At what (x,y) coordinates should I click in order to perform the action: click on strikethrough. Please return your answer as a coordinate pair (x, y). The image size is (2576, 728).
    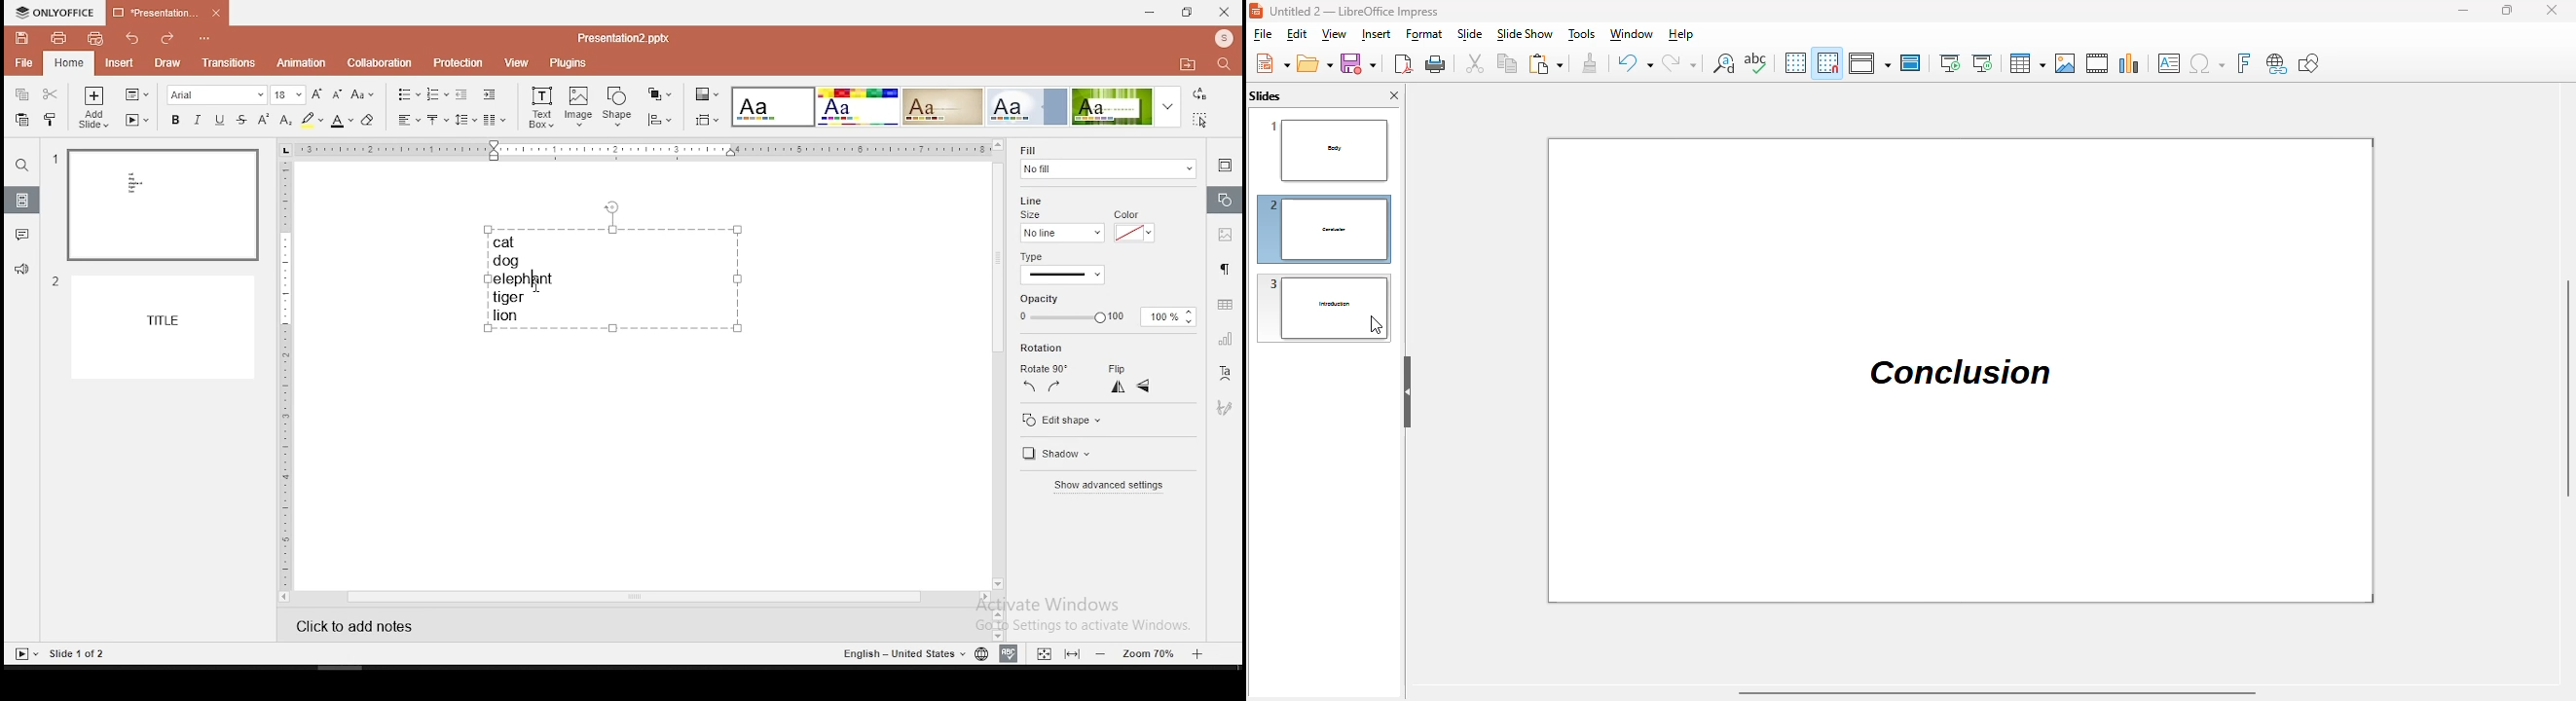
    Looking at the image, I should click on (241, 119).